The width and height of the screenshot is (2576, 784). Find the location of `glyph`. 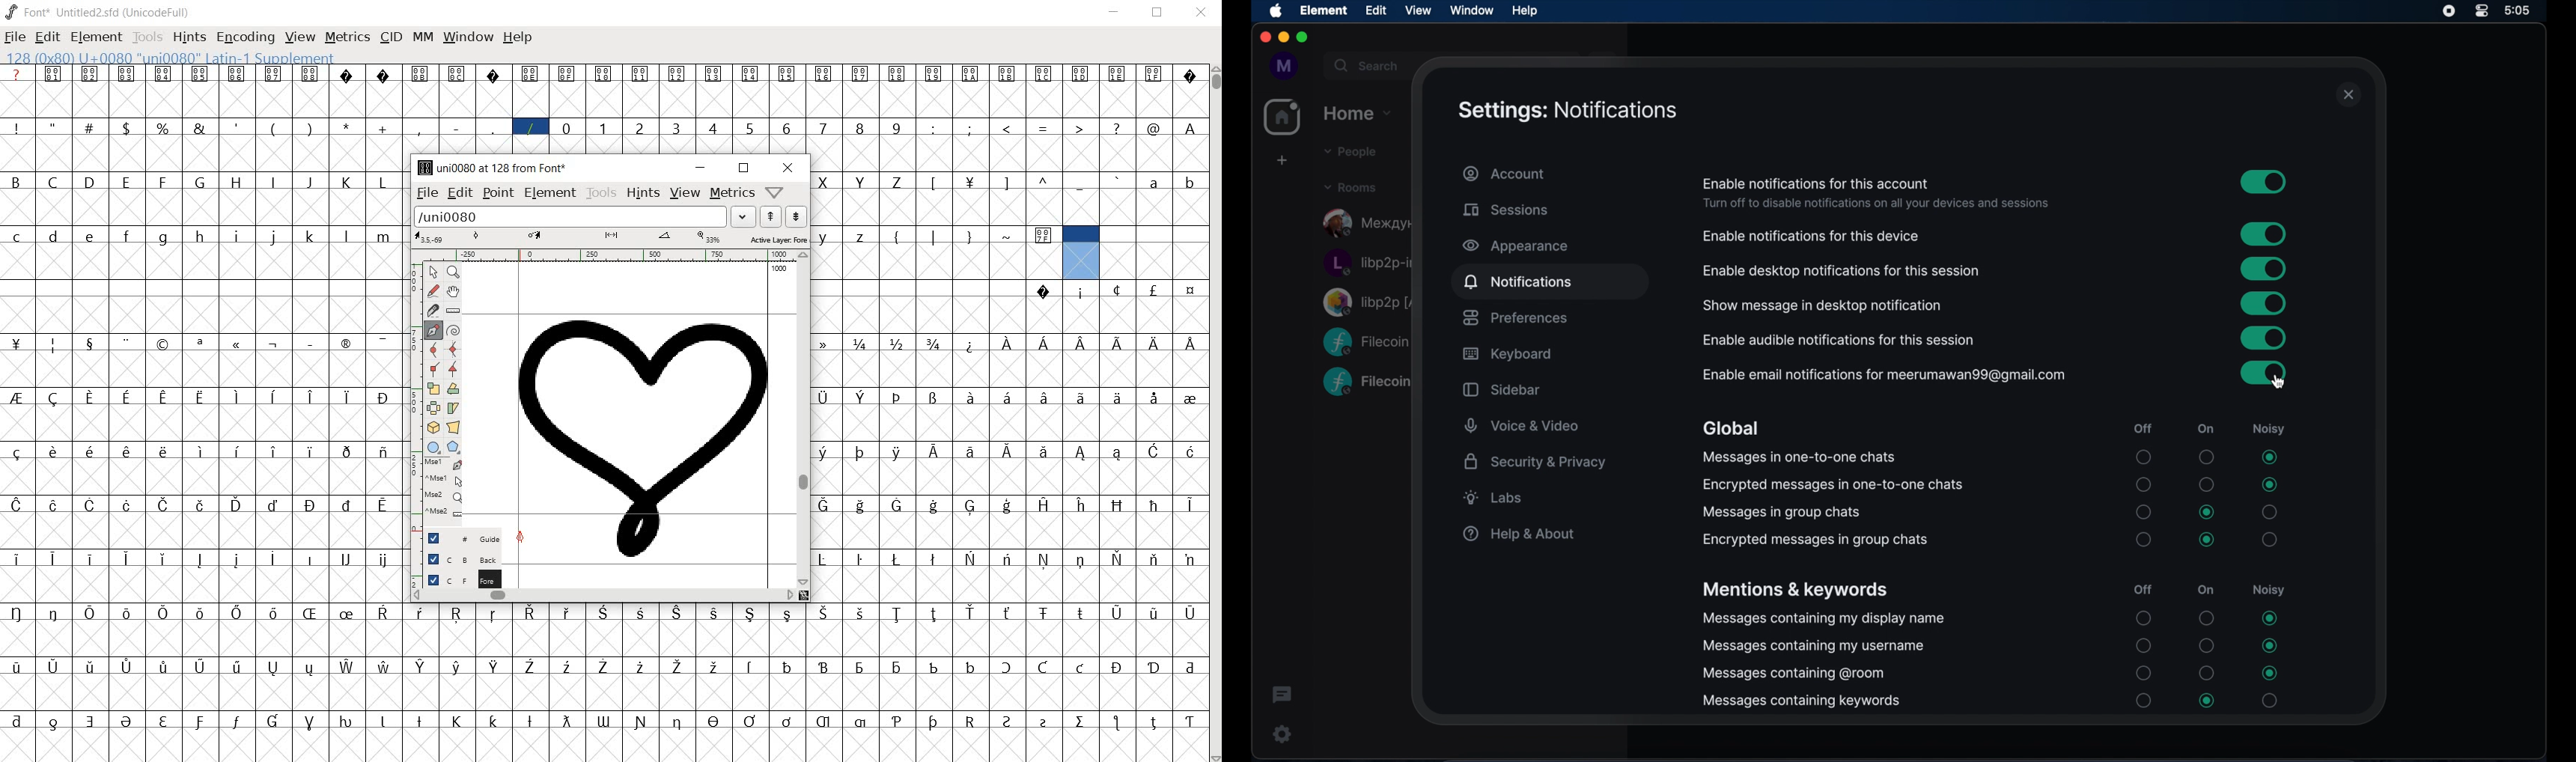

glyph is located at coordinates (713, 73).